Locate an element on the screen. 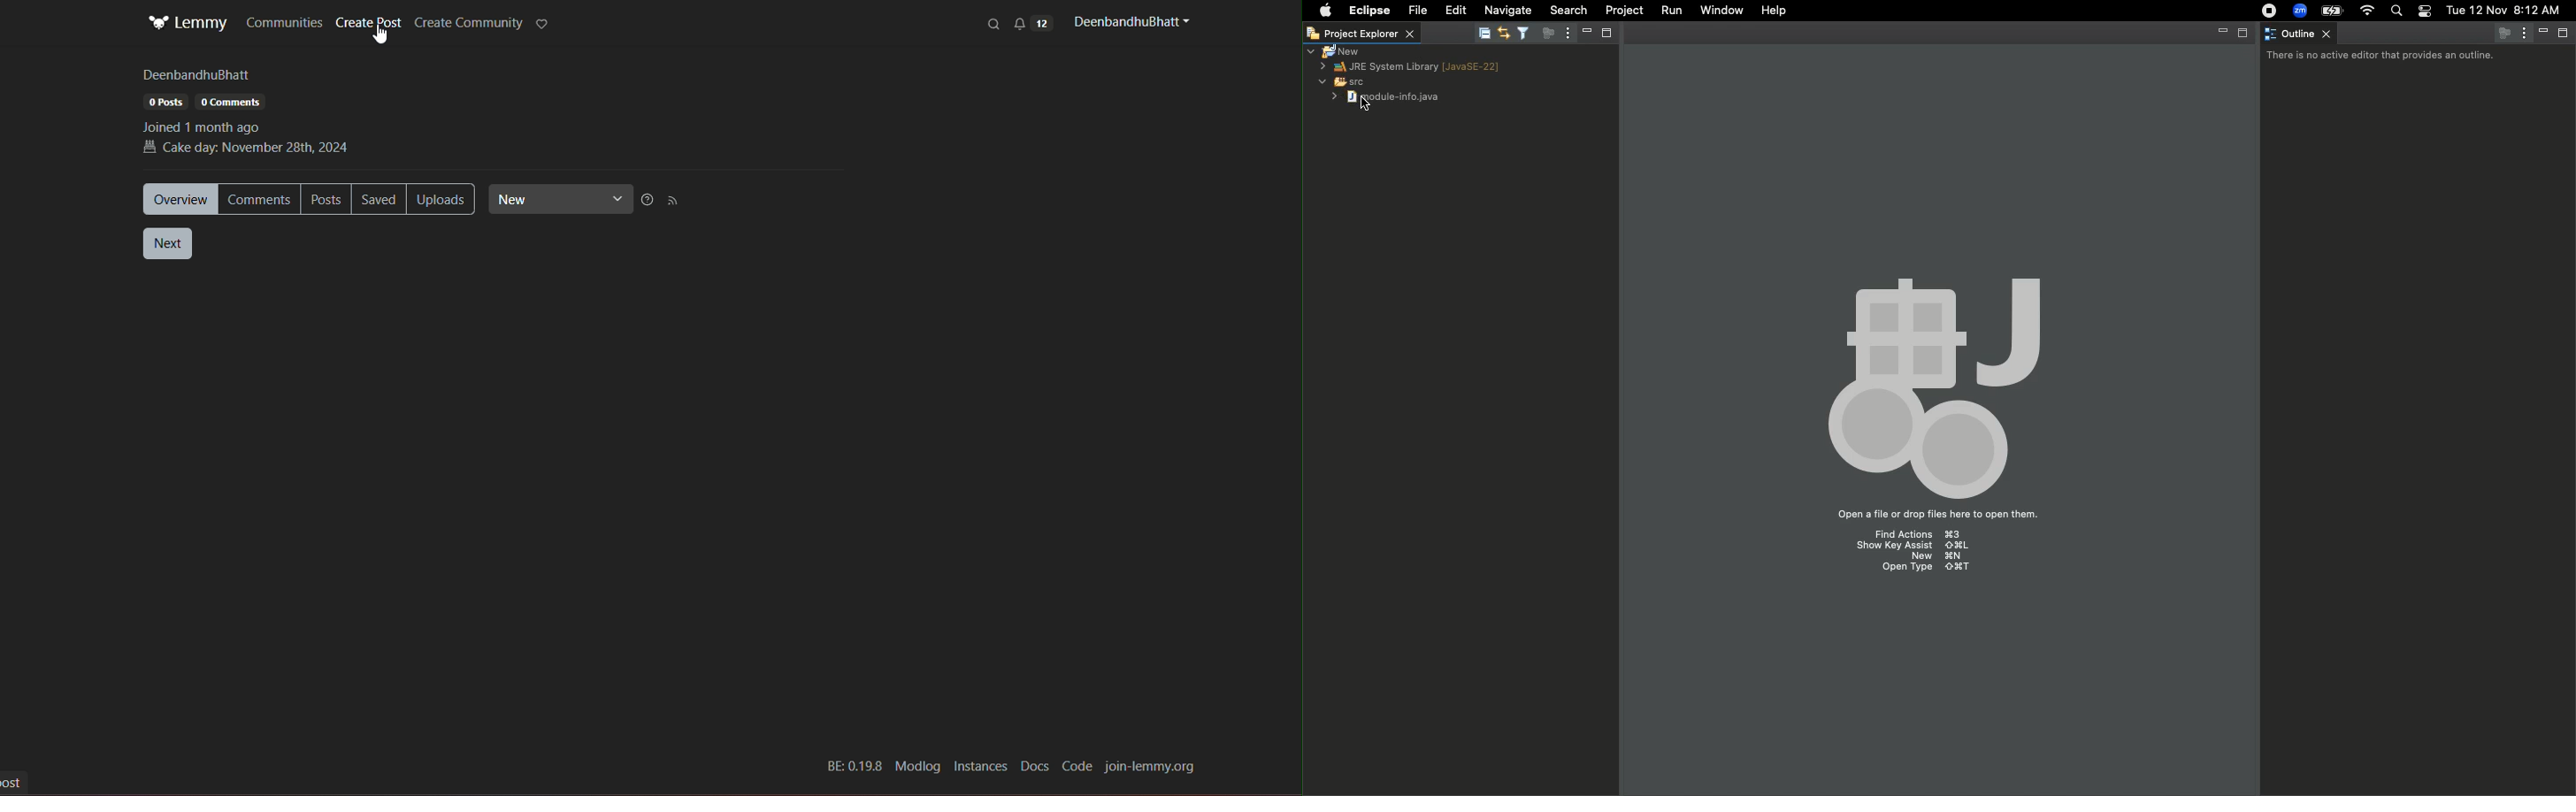 The width and height of the screenshot is (2576, 812). Saved is located at coordinates (381, 200).